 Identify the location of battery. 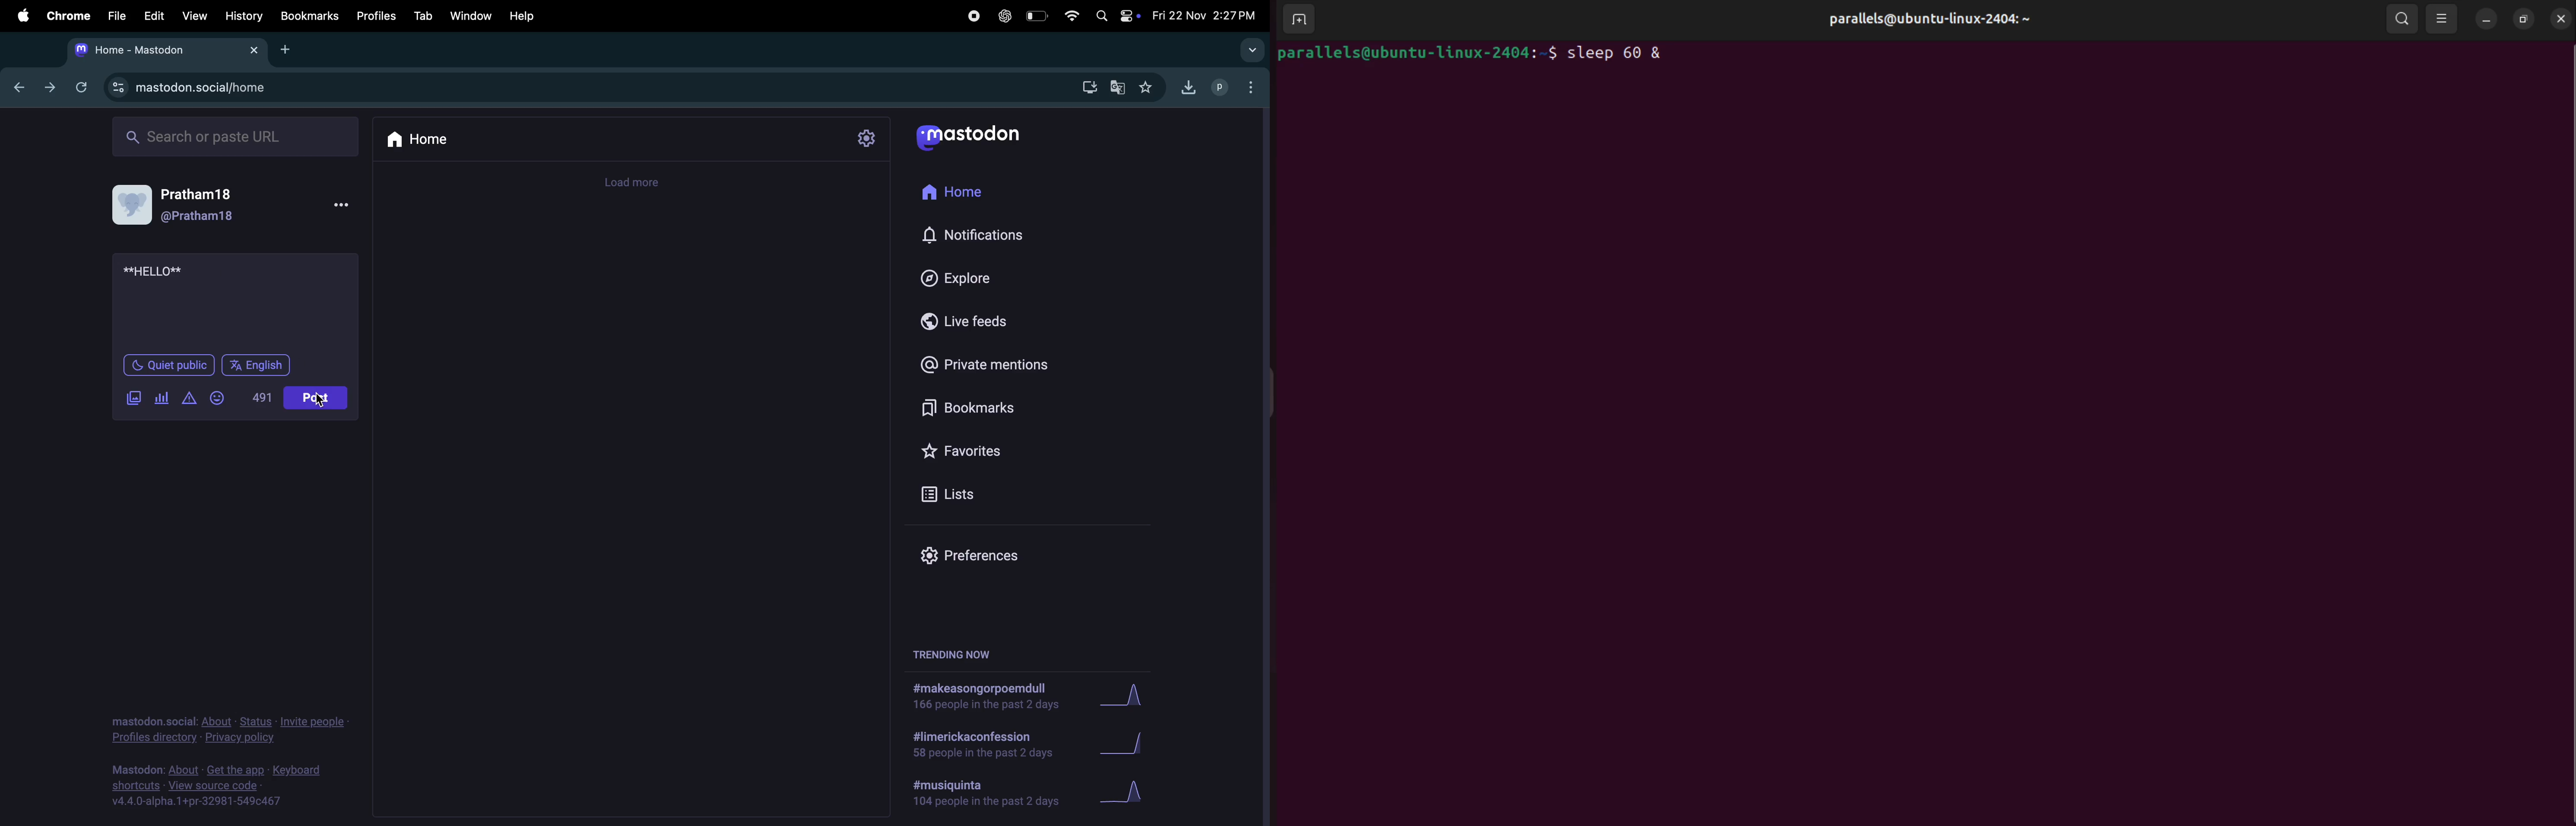
(1039, 17).